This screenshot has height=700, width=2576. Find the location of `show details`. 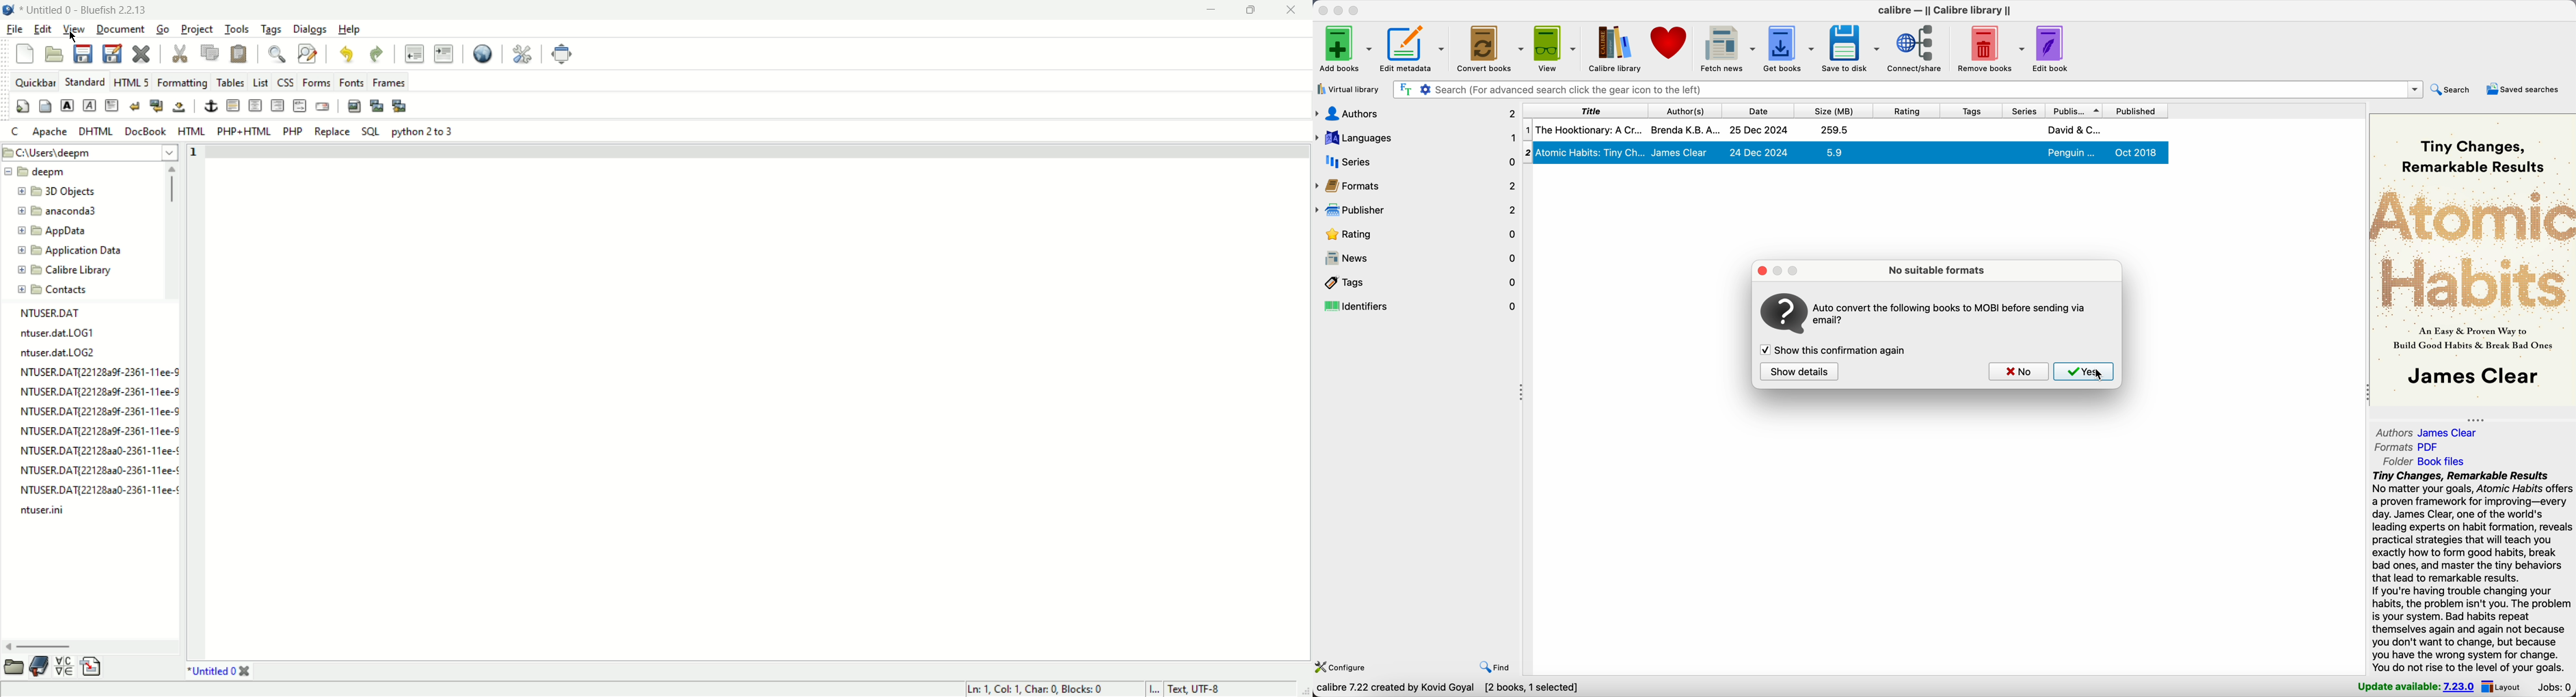

show details is located at coordinates (1799, 371).